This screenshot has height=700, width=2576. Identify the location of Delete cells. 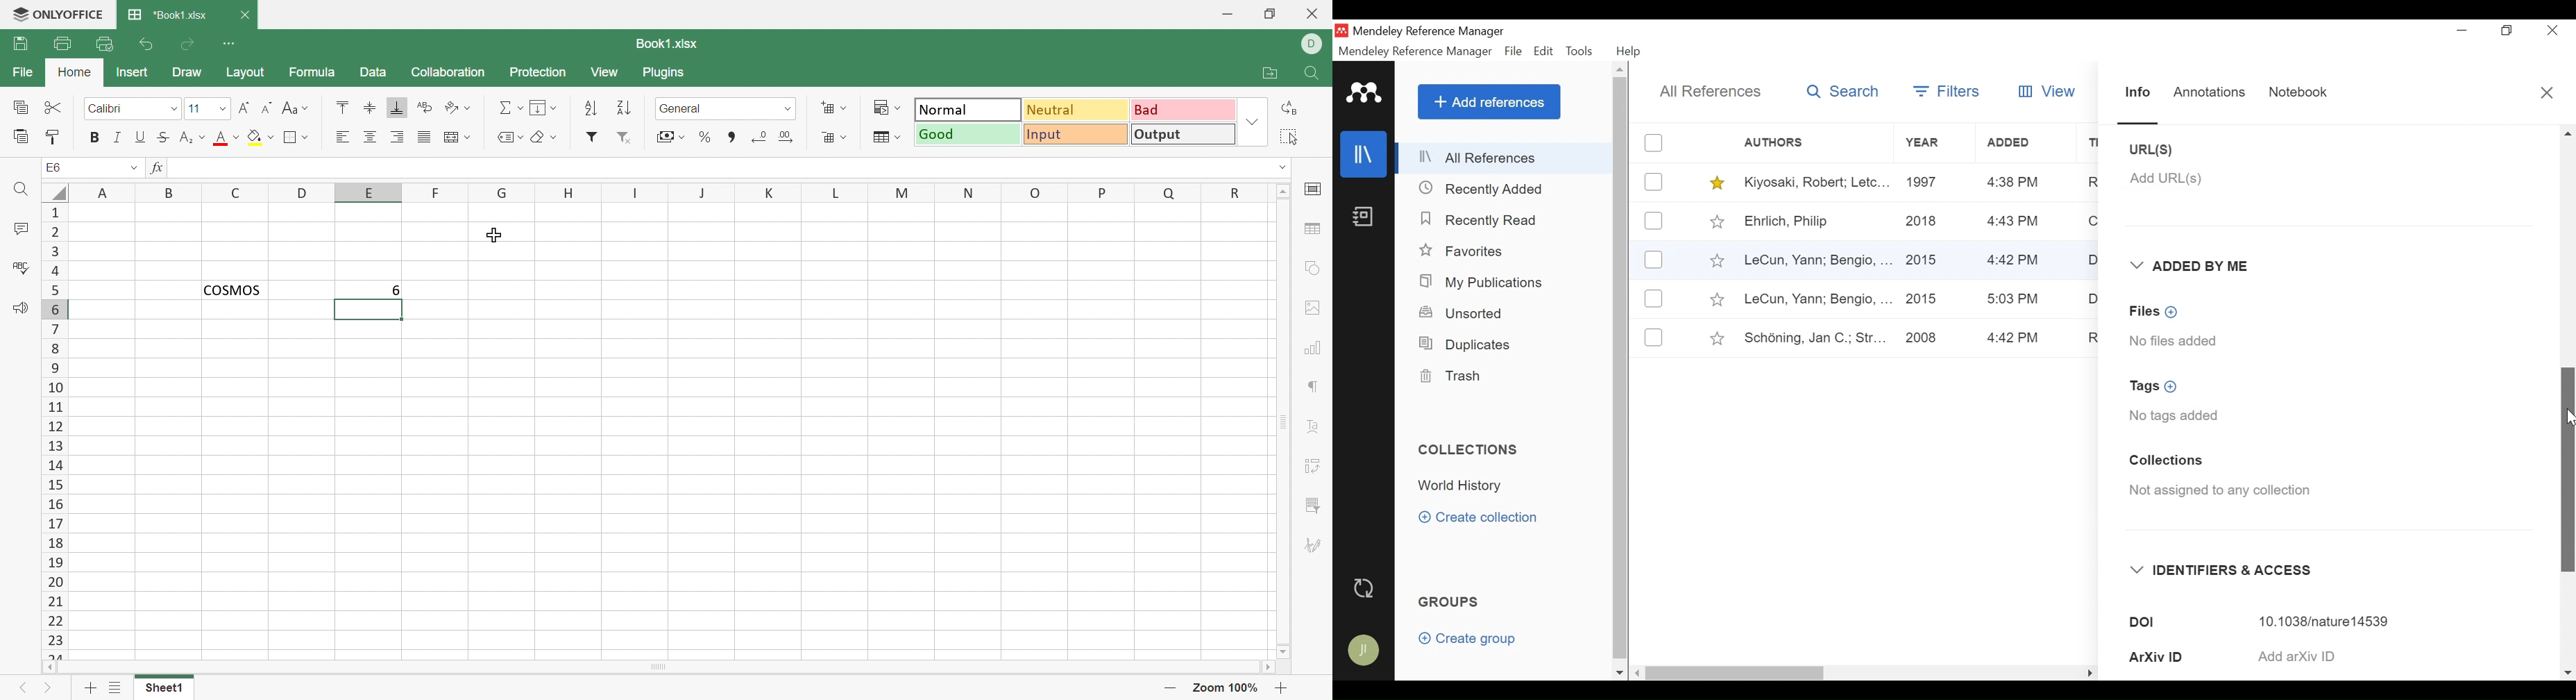
(835, 137).